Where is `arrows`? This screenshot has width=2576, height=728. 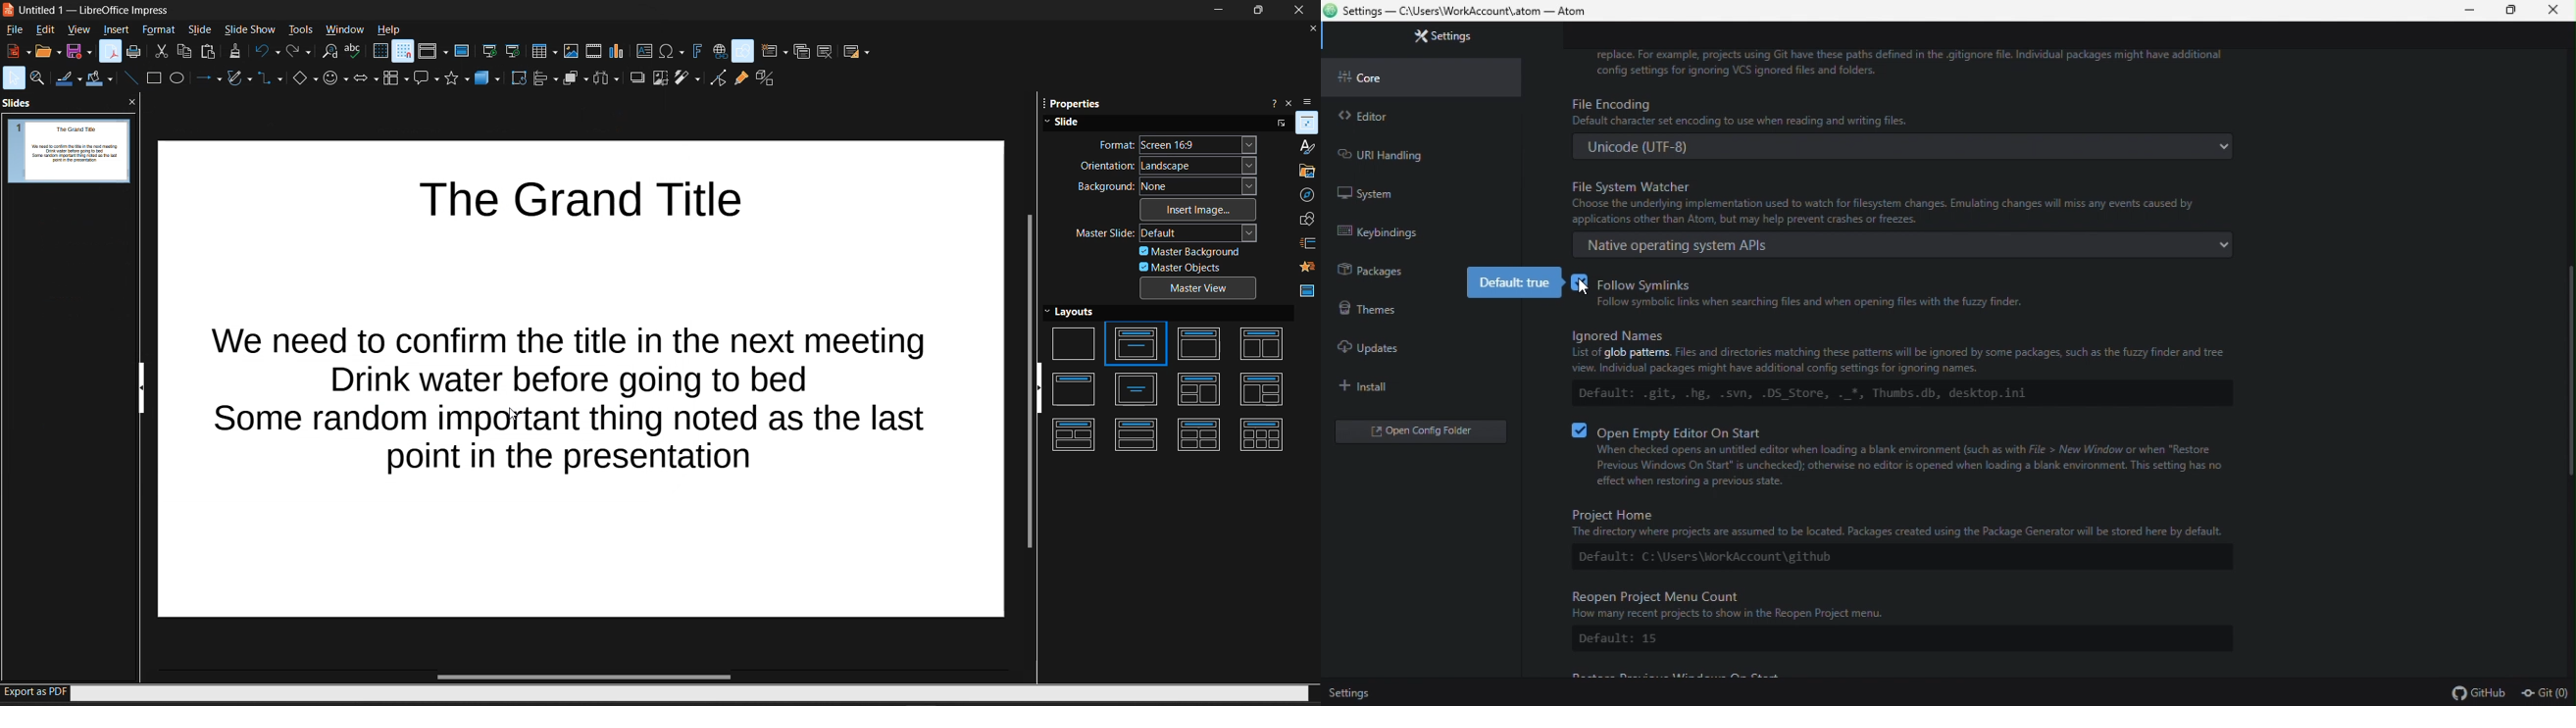
arrows is located at coordinates (202, 78).